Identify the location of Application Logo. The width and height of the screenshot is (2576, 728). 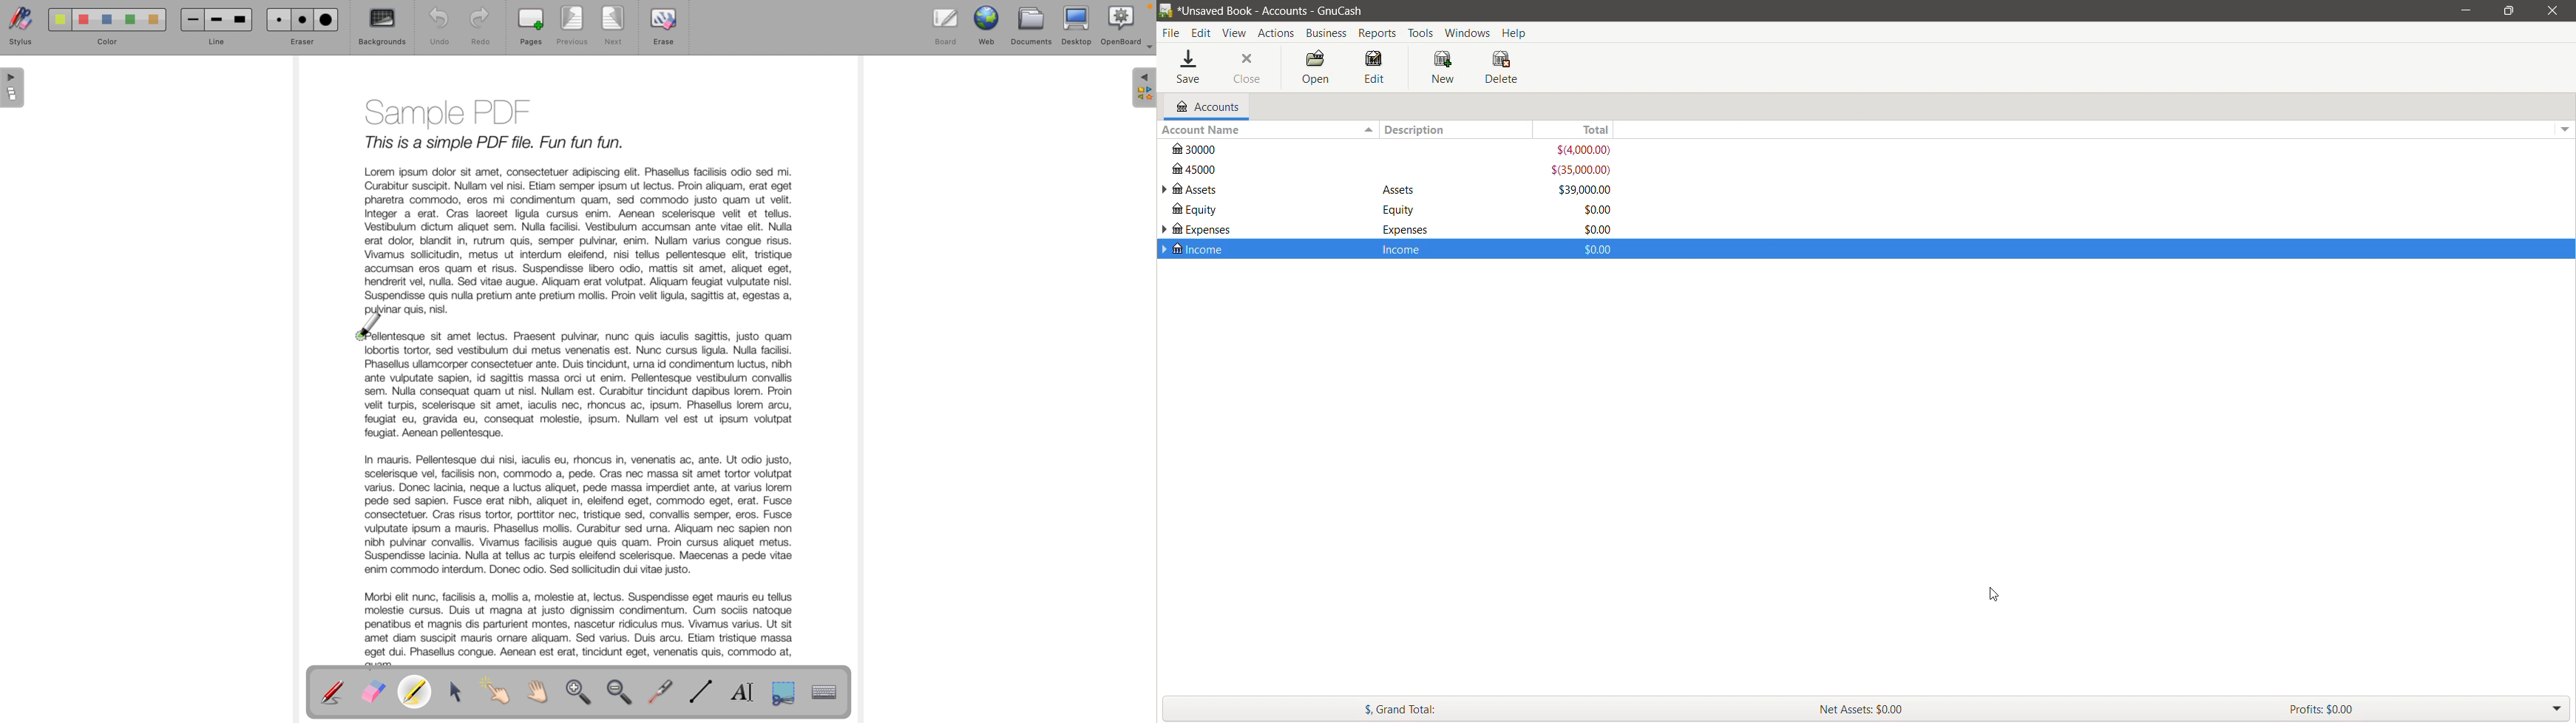
(1165, 11).